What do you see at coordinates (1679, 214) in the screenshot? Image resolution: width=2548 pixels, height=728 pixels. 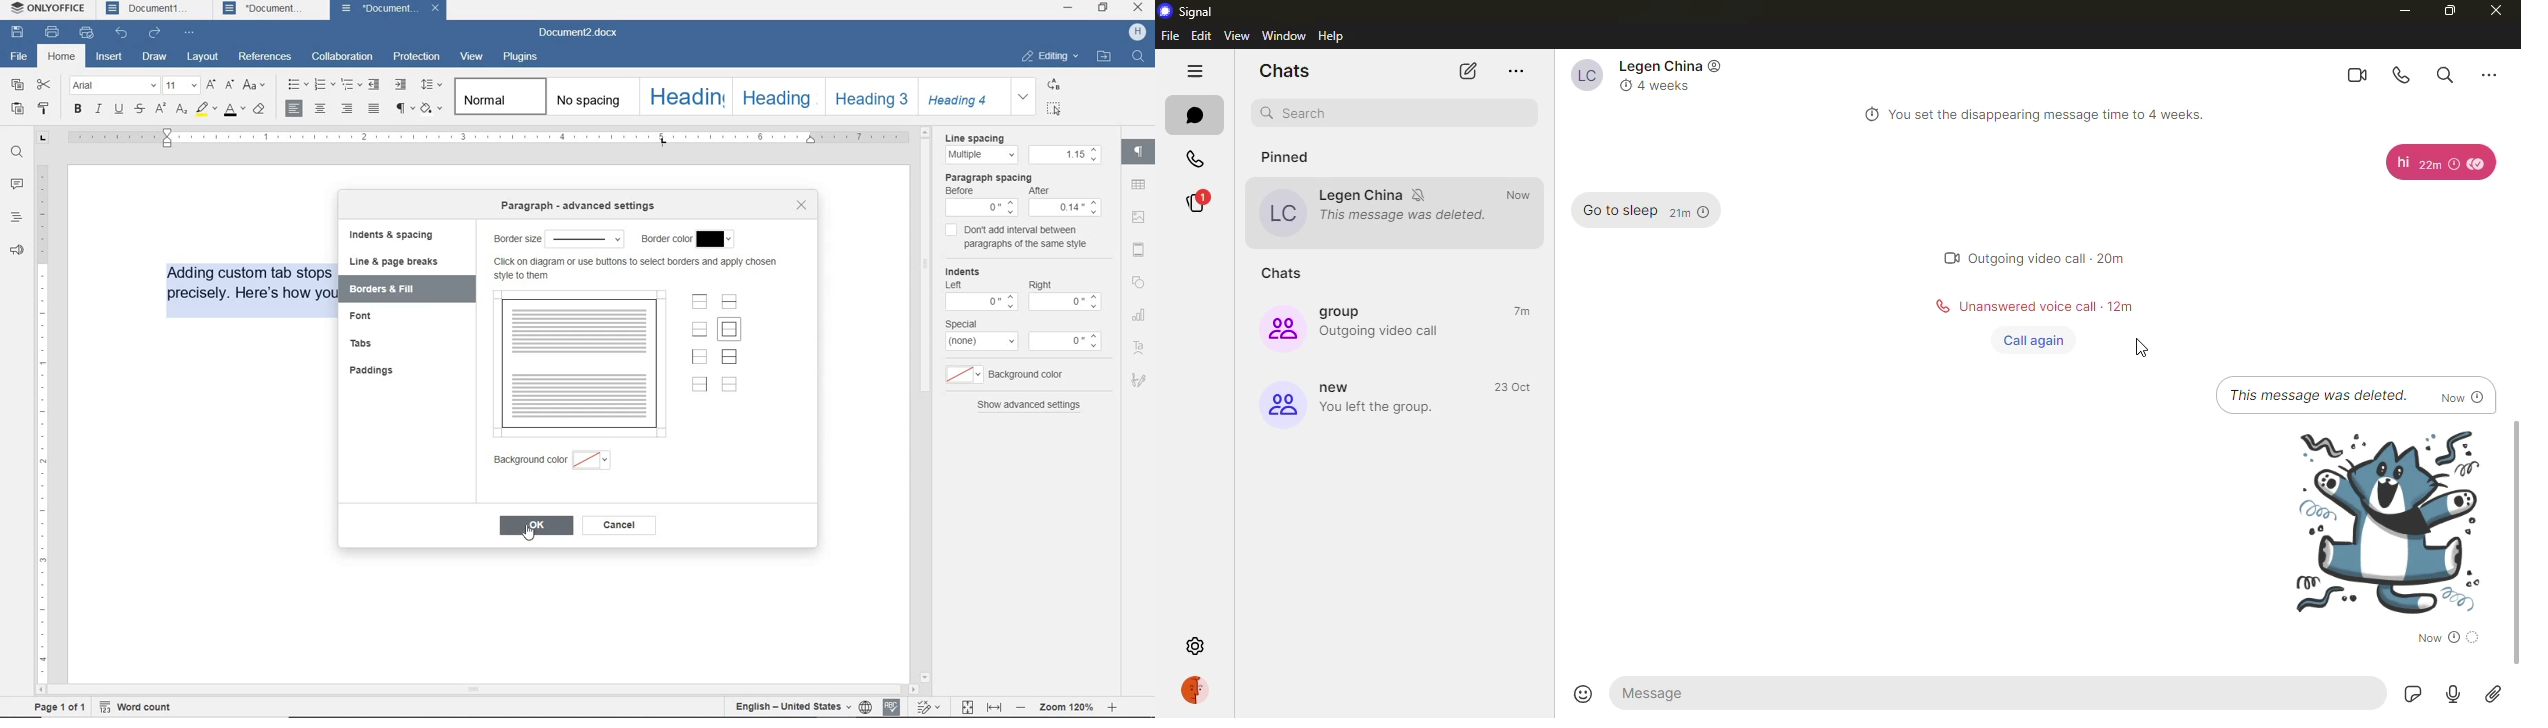 I see `21m` at bounding box center [1679, 214].